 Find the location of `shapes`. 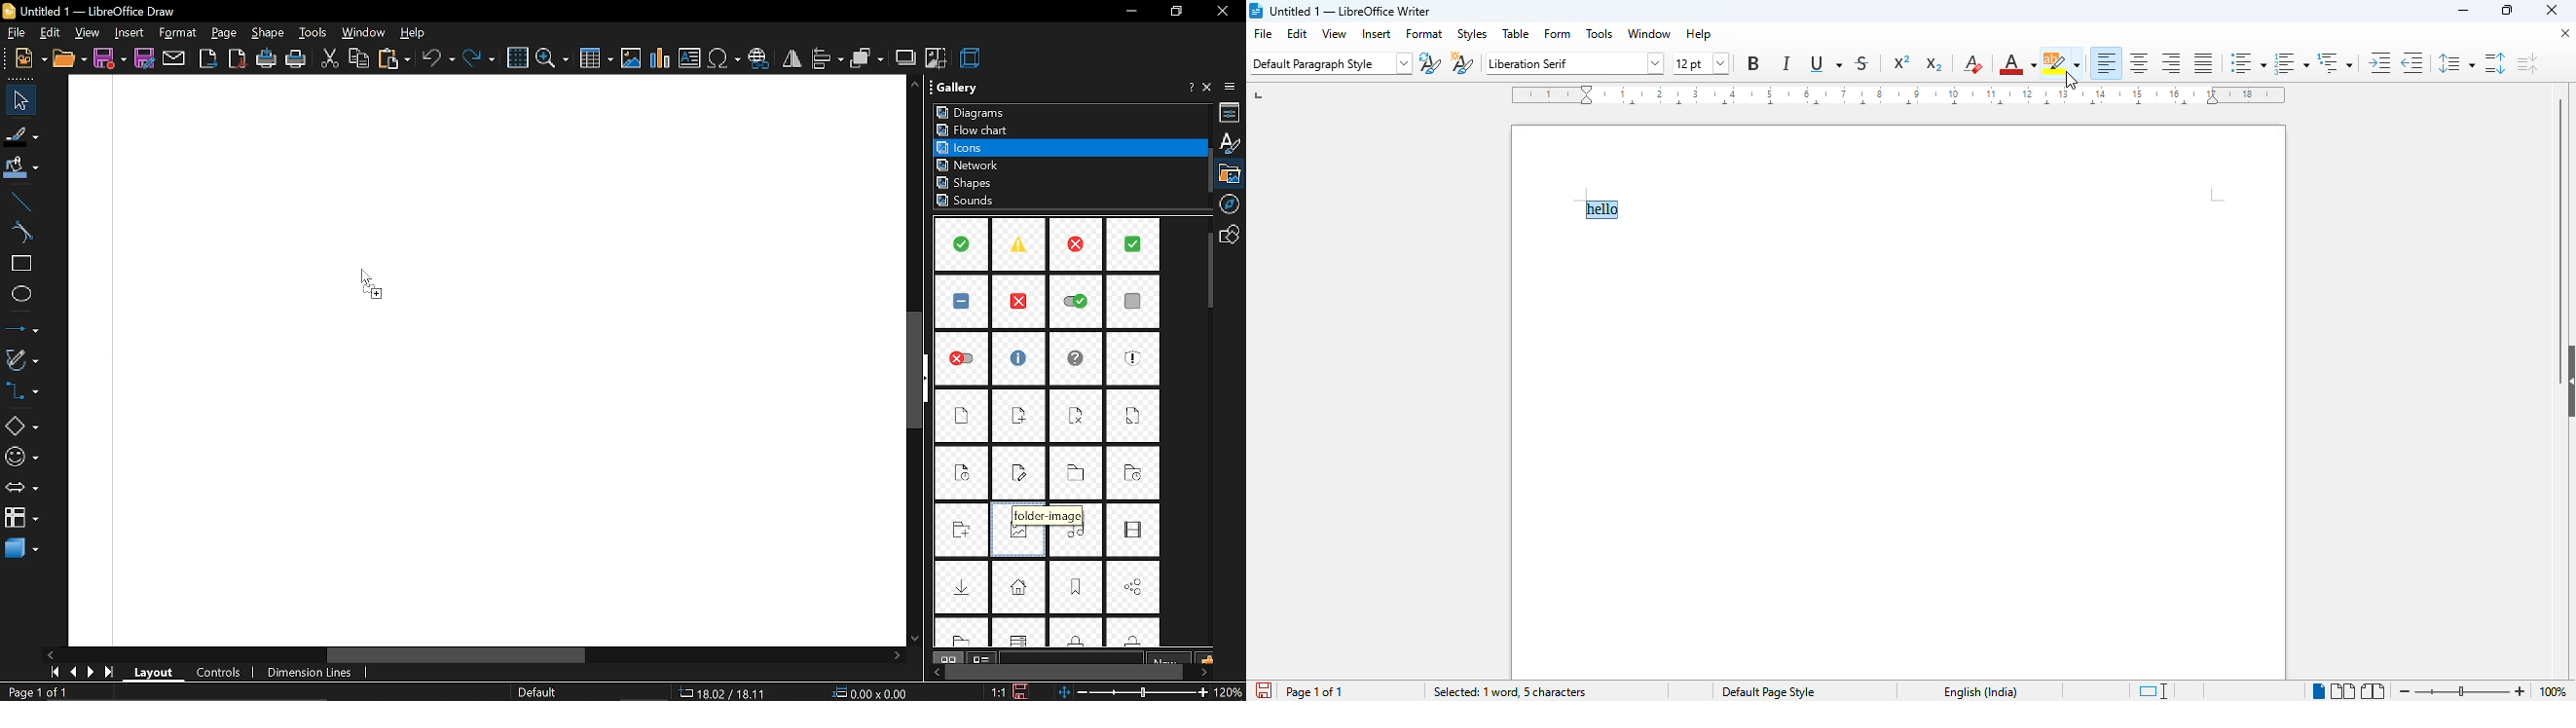

shapes is located at coordinates (1233, 234).